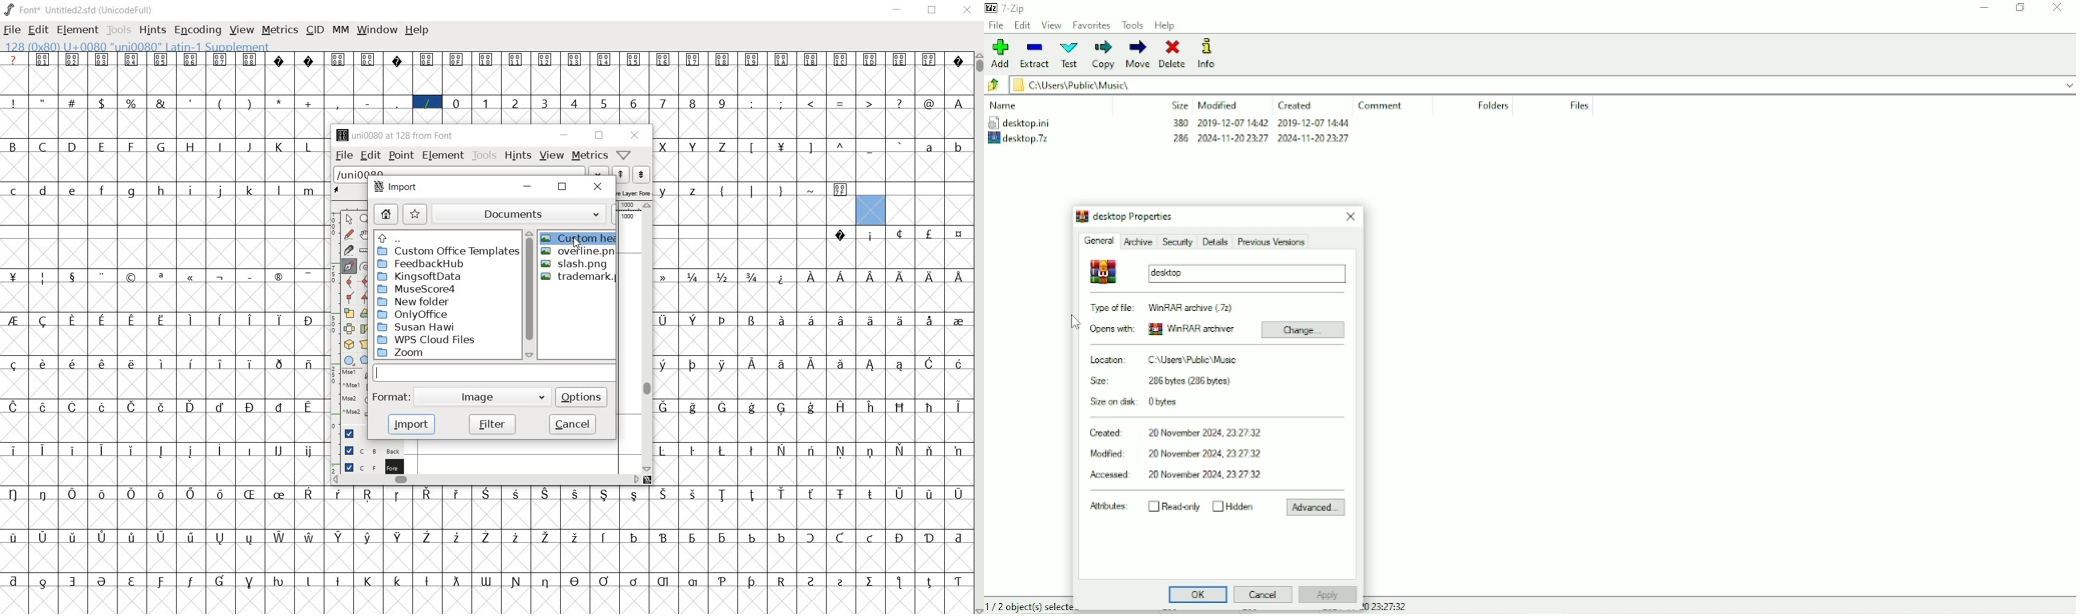 The height and width of the screenshot is (616, 2100). Describe the element at coordinates (160, 103) in the screenshot. I see `glyph` at that location.